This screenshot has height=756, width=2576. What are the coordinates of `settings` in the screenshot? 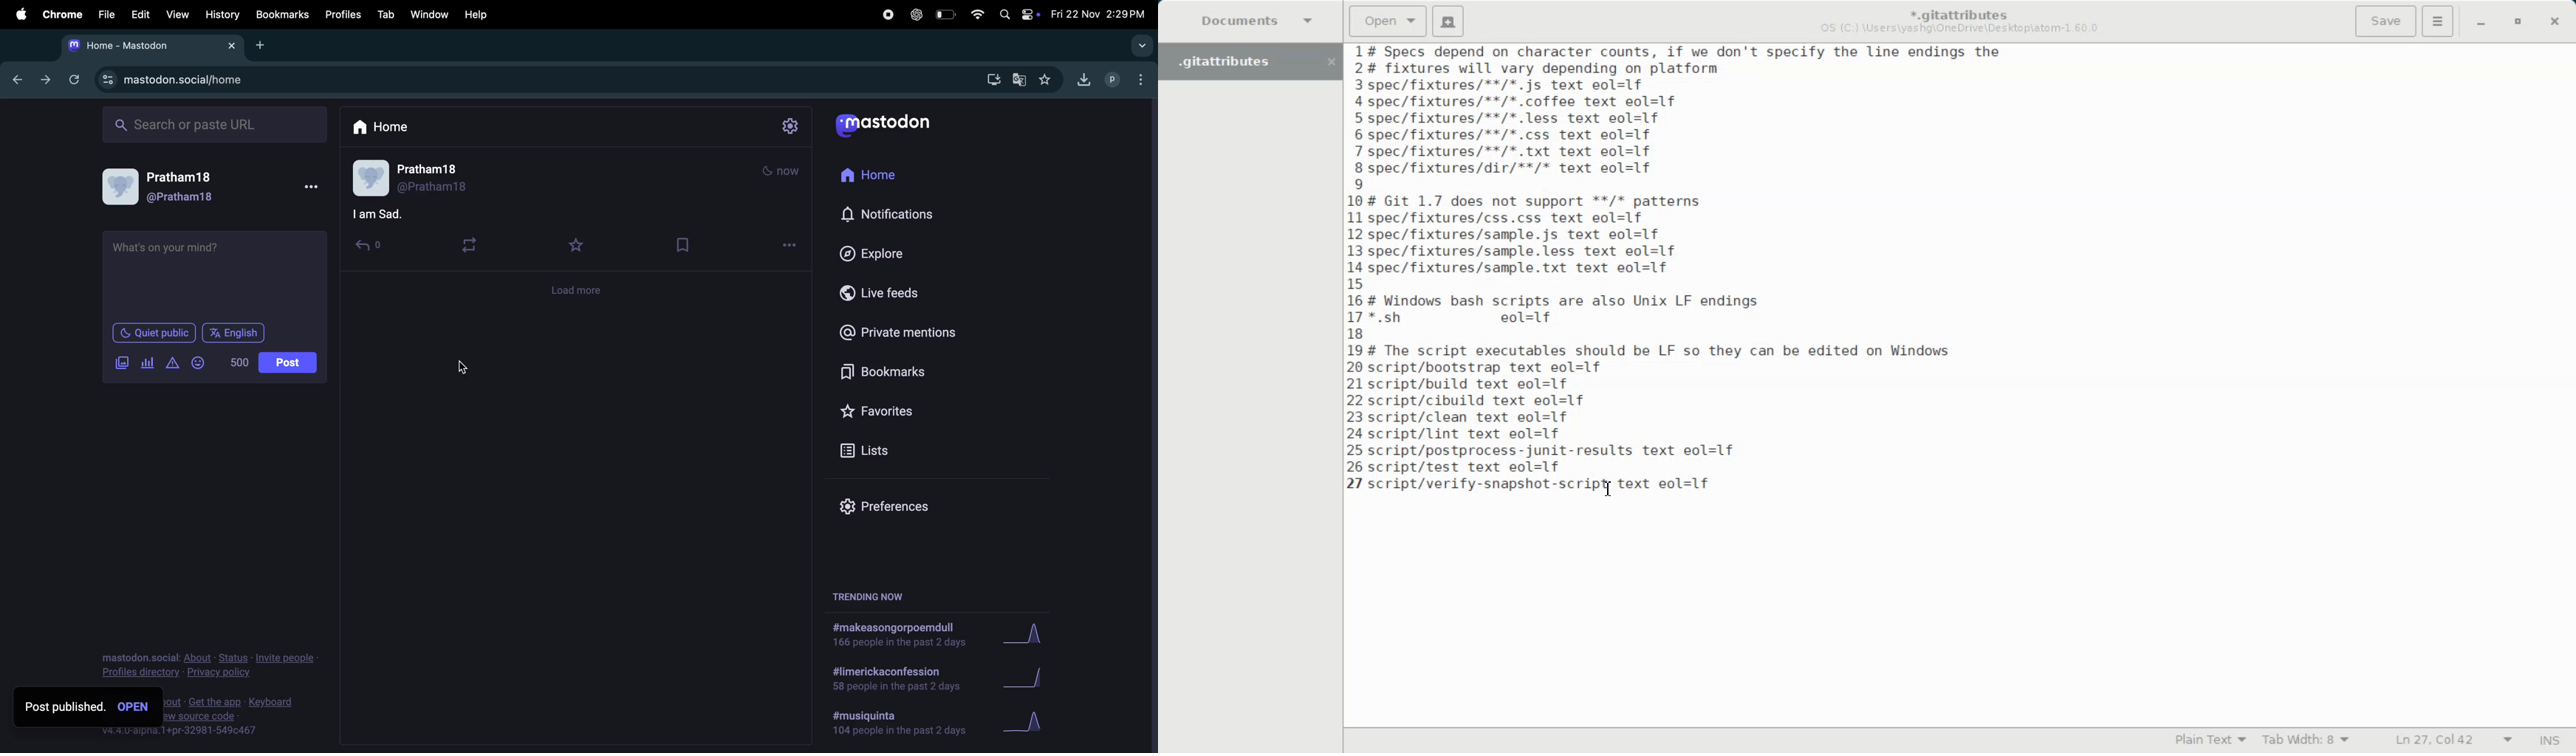 It's located at (790, 126).